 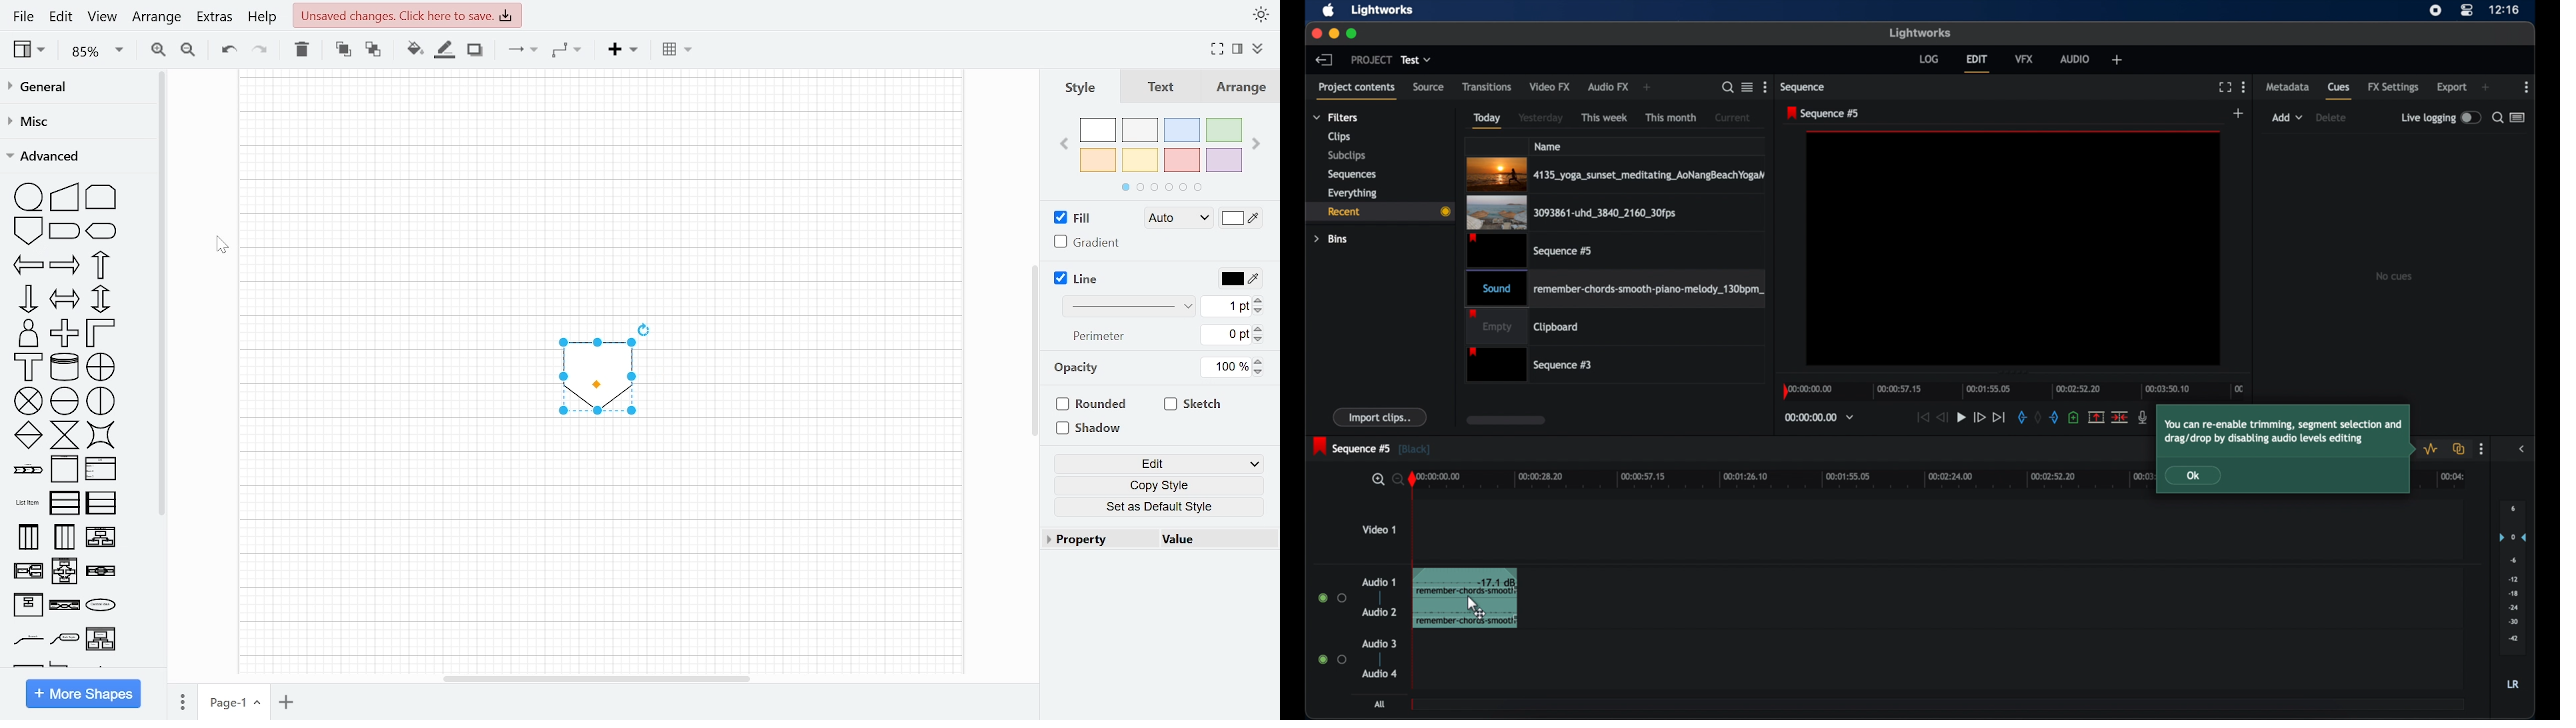 I want to click on clips, so click(x=1340, y=137).